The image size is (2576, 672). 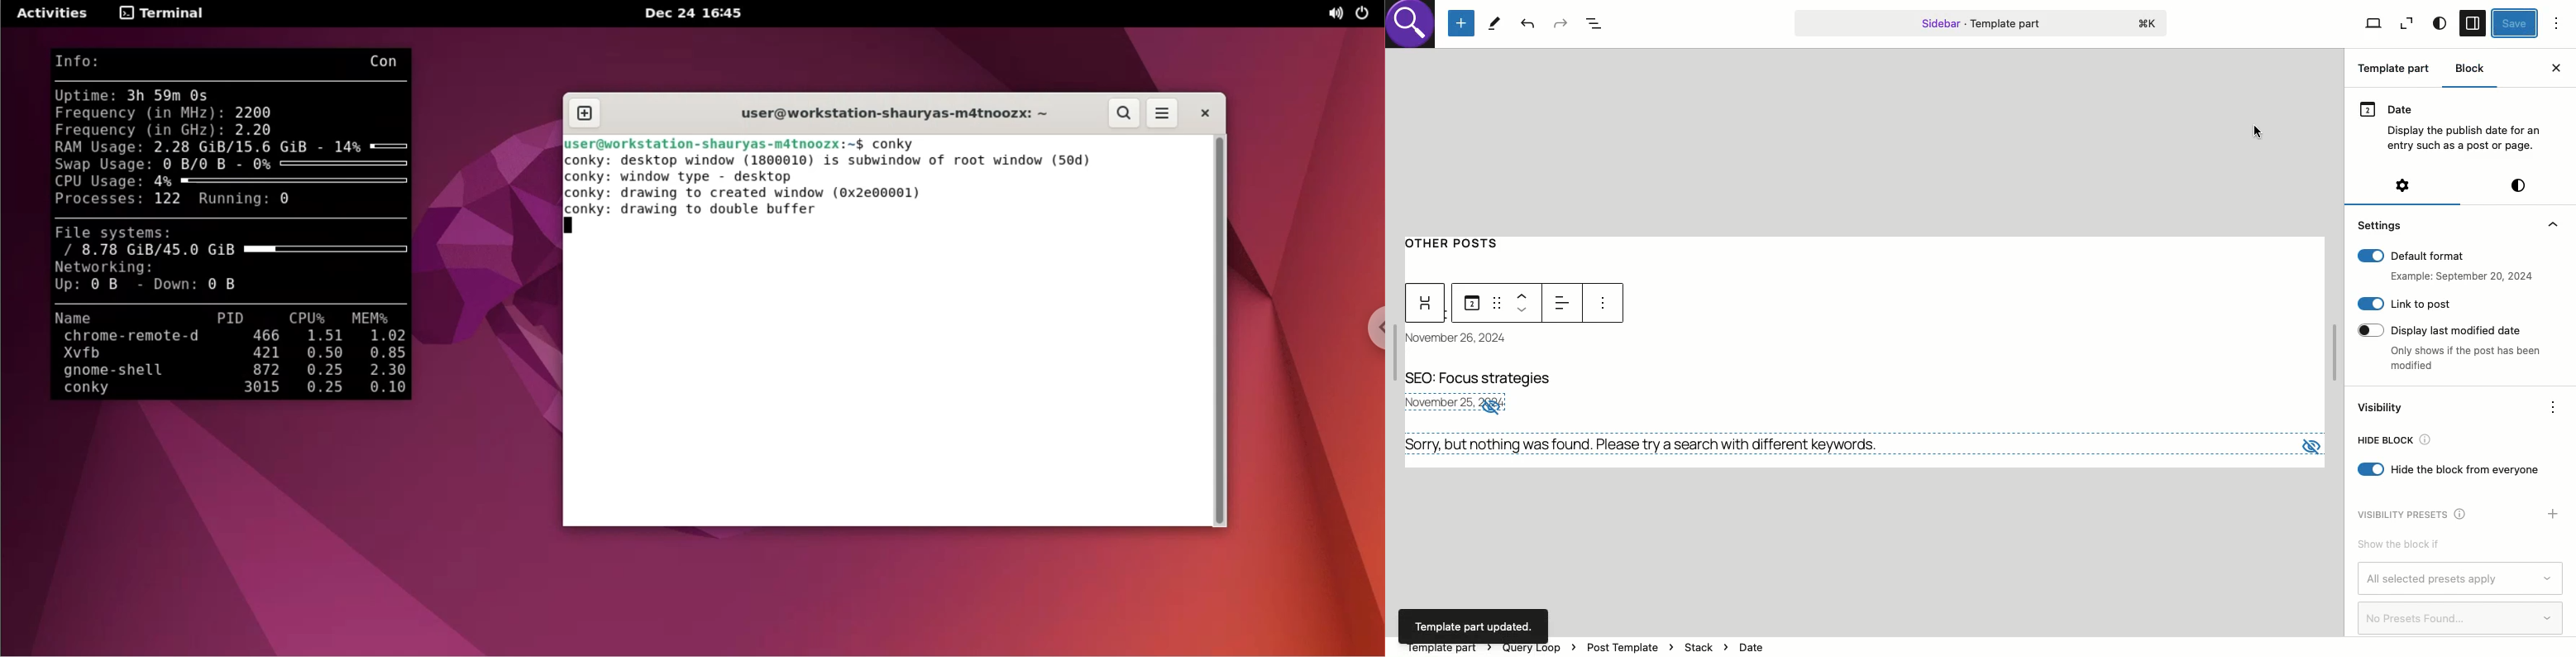 I want to click on Redo, so click(x=1560, y=22).